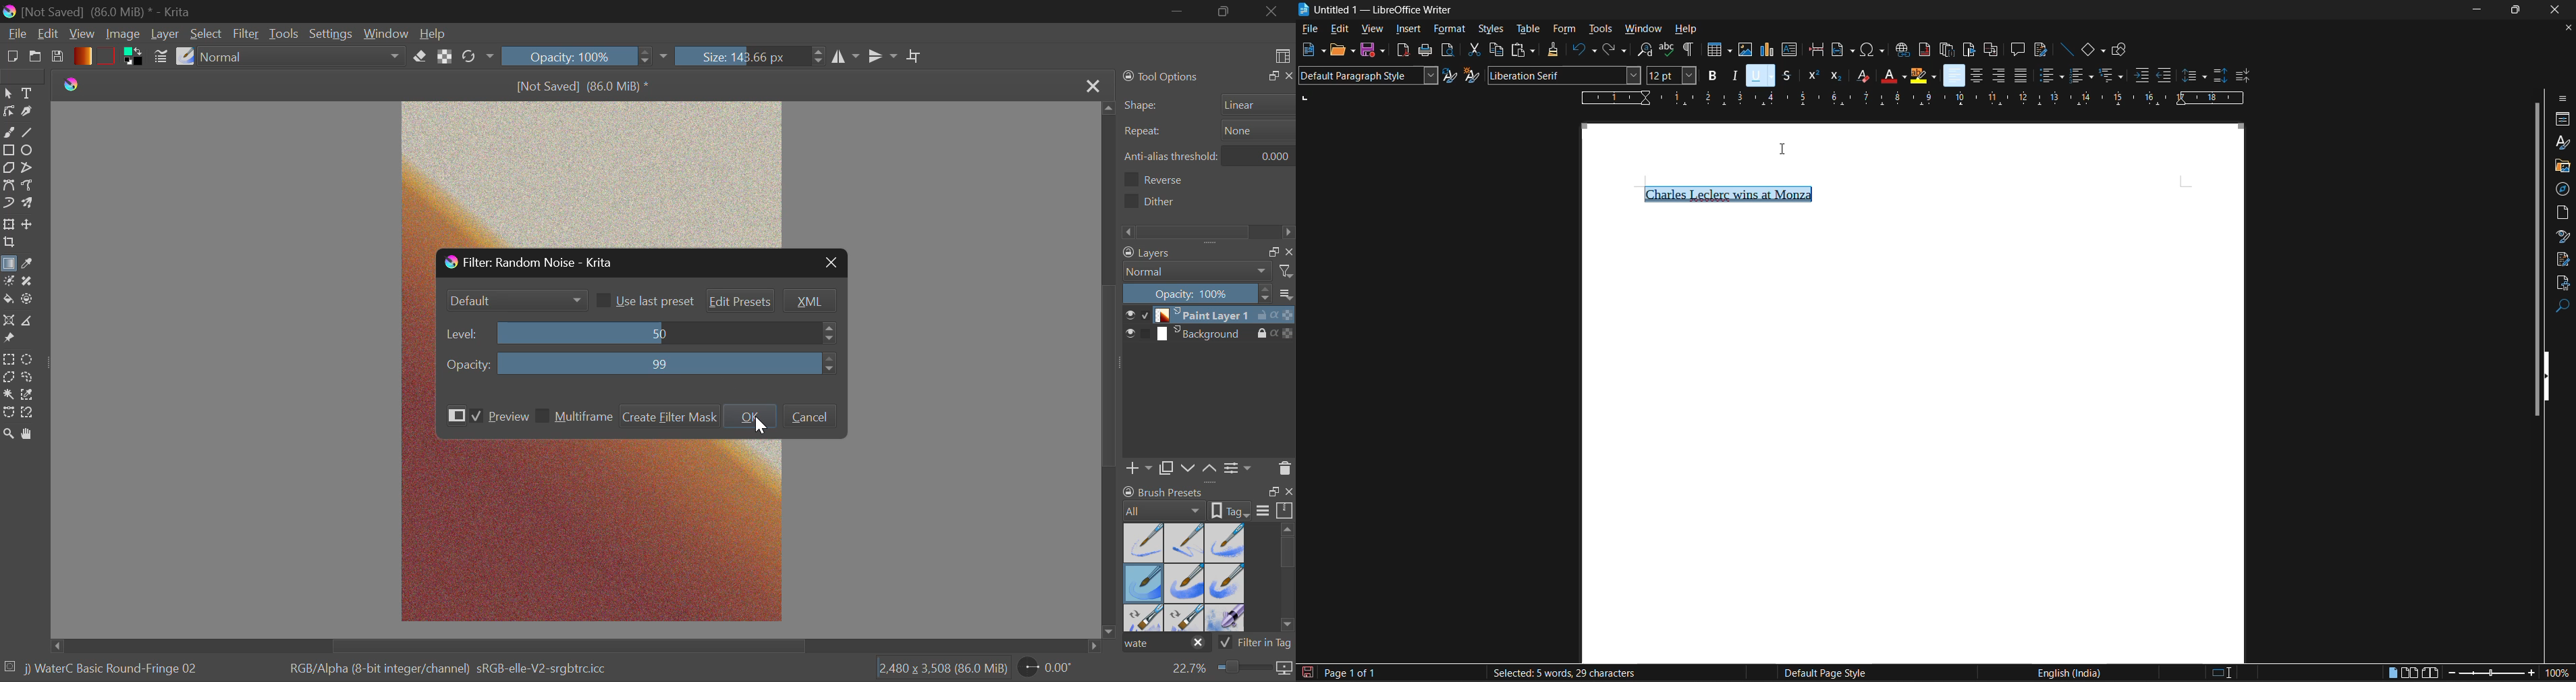 The width and height of the screenshot is (2576, 700). Describe the element at coordinates (8, 282) in the screenshot. I see `Colorize Mask Tool` at that location.